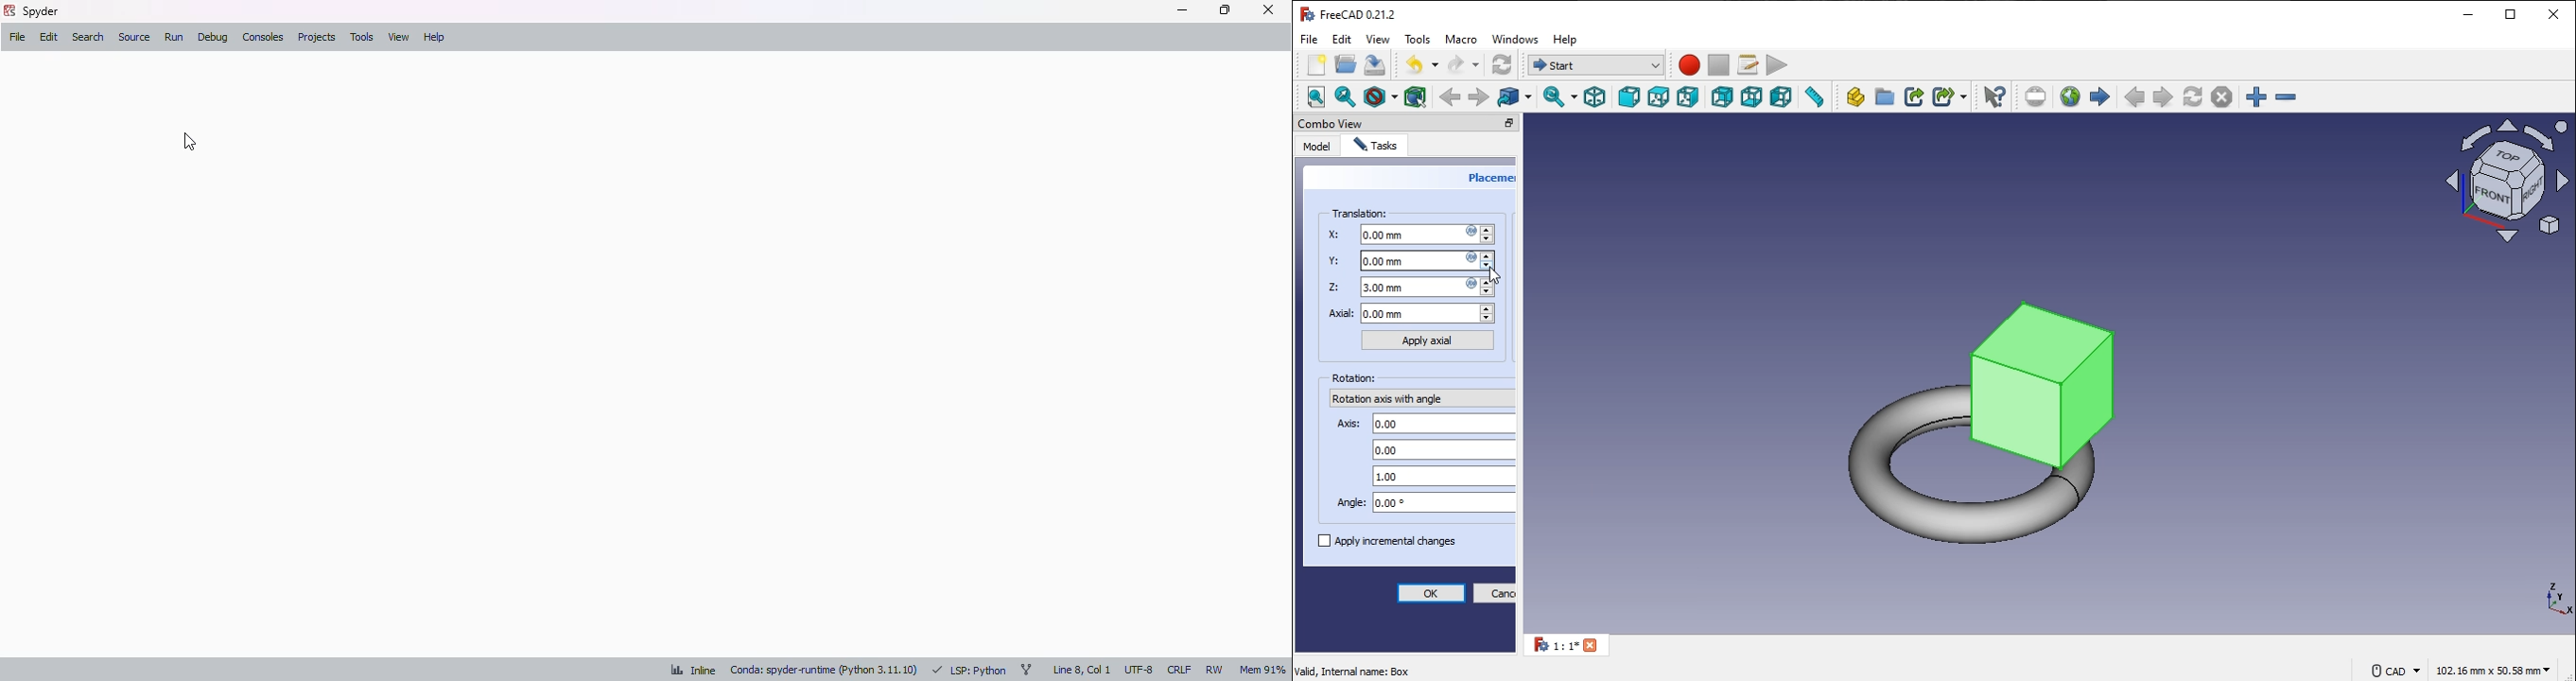 This screenshot has height=700, width=2576. Describe the element at coordinates (1431, 593) in the screenshot. I see `ok` at that location.